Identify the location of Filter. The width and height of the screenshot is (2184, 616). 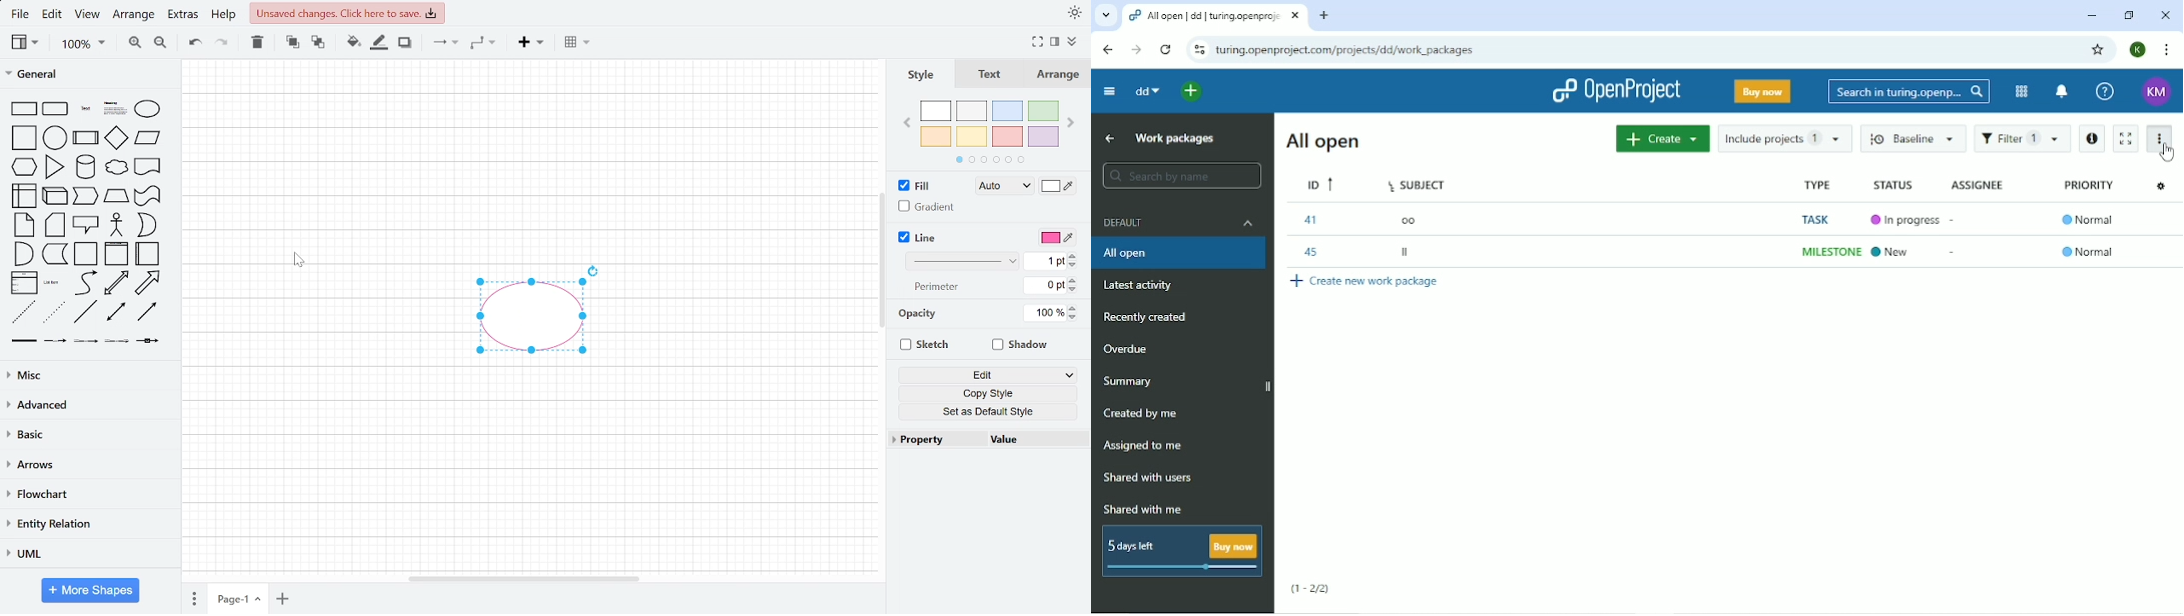
(2022, 139).